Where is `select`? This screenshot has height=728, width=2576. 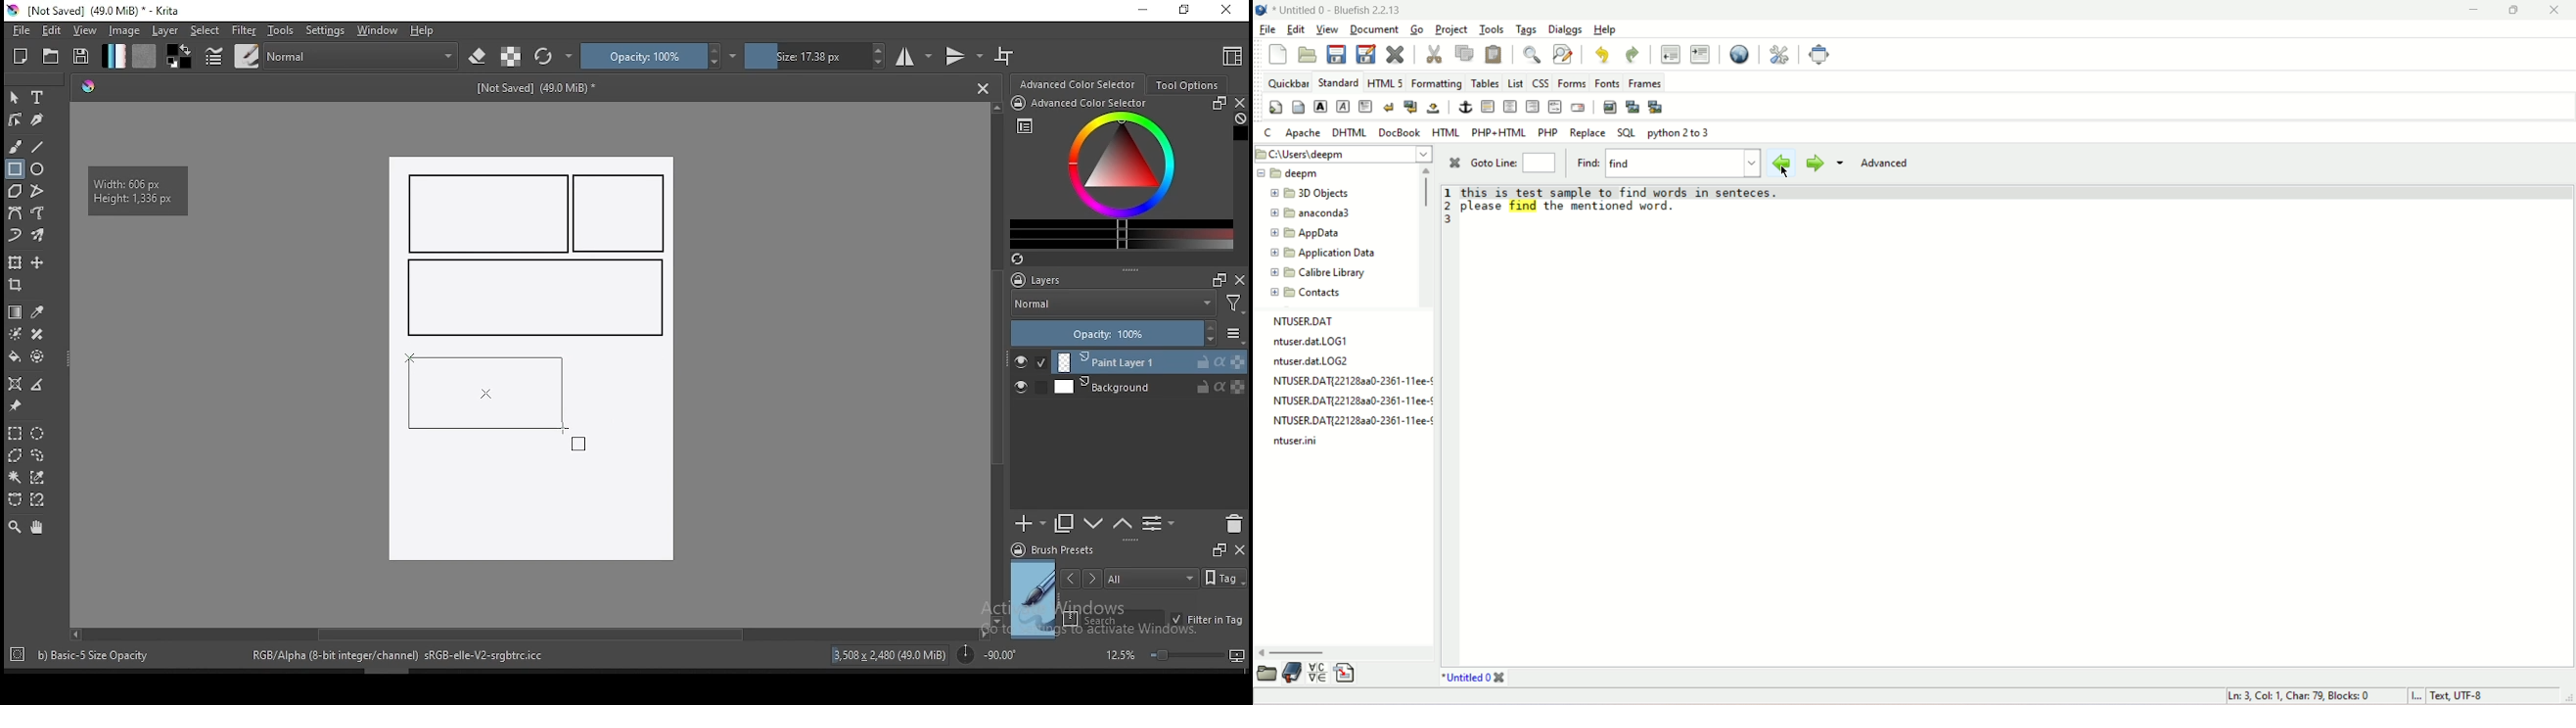
select is located at coordinates (206, 30).